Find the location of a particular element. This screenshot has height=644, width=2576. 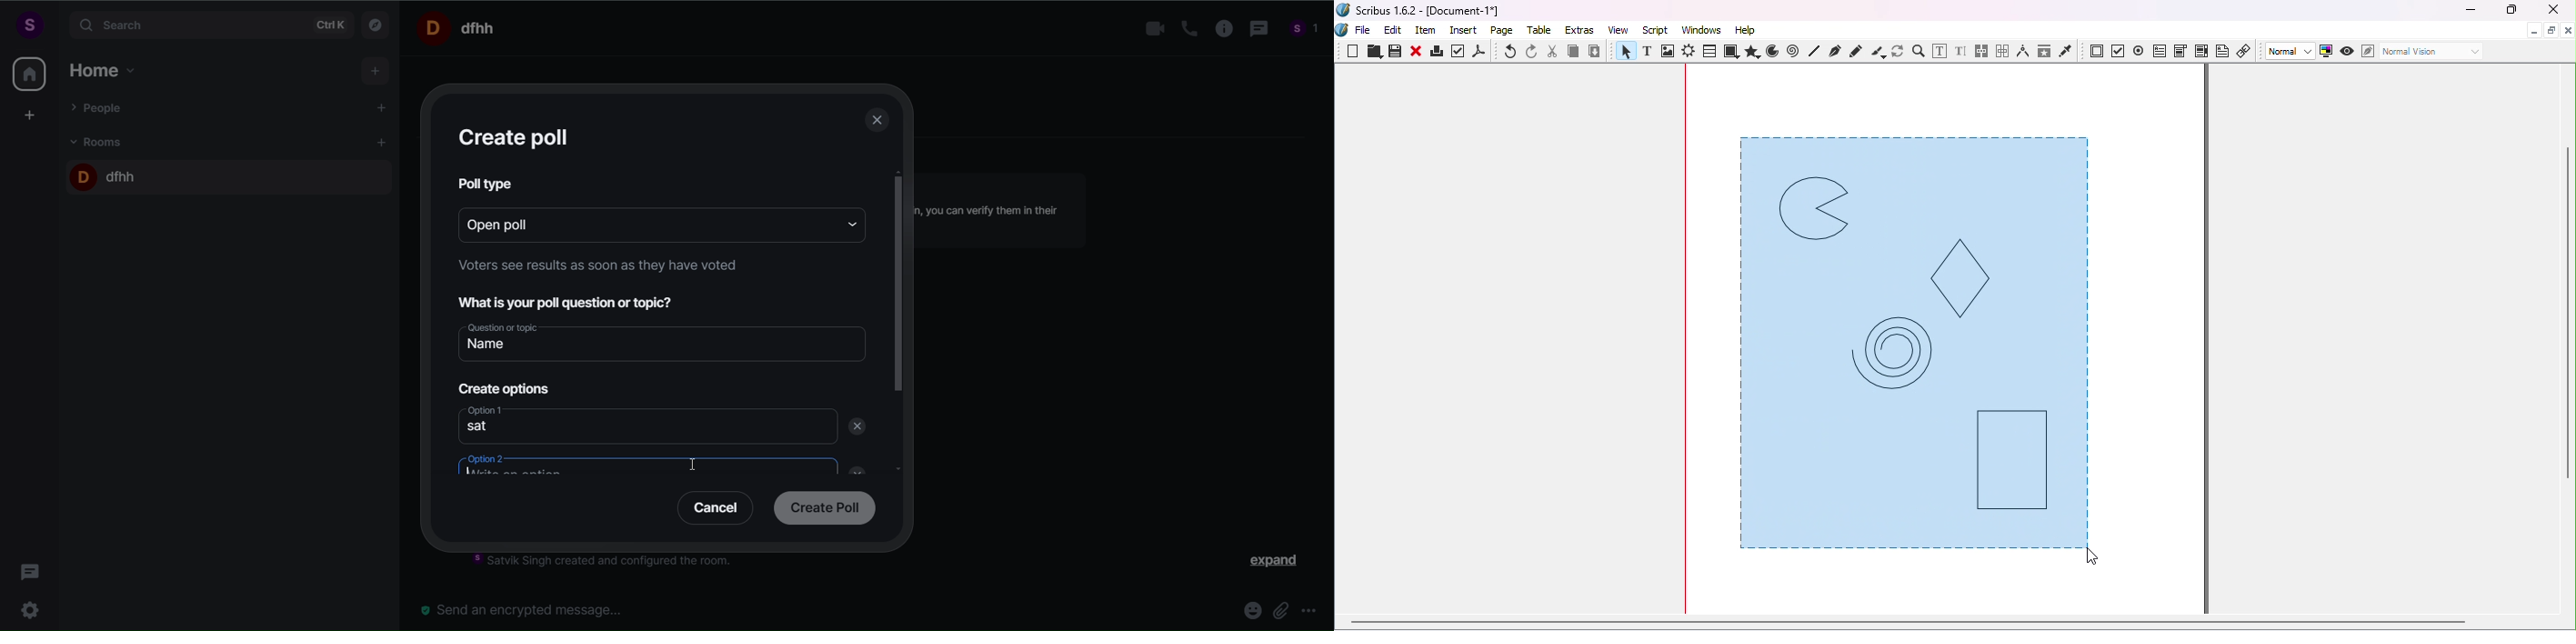

call is located at coordinates (1184, 28).